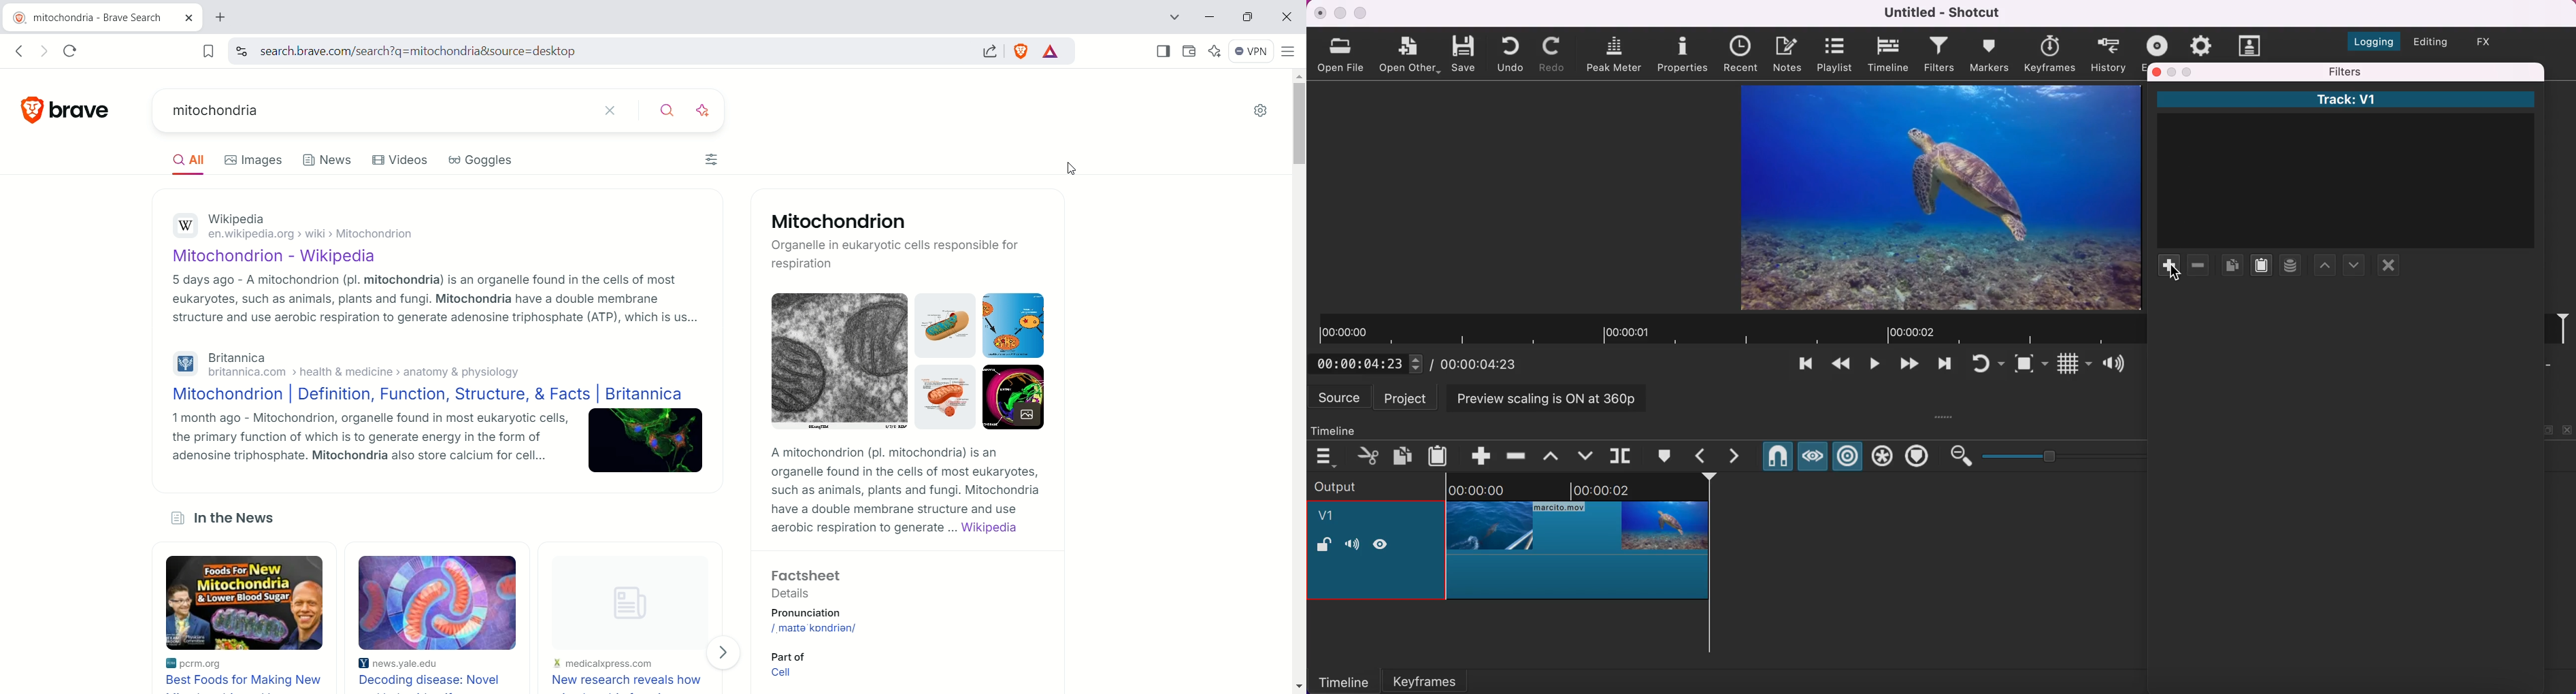 The height and width of the screenshot is (700, 2576). Describe the element at coordinates (1332, 517) in the screenshot. I see `v1` at that location.